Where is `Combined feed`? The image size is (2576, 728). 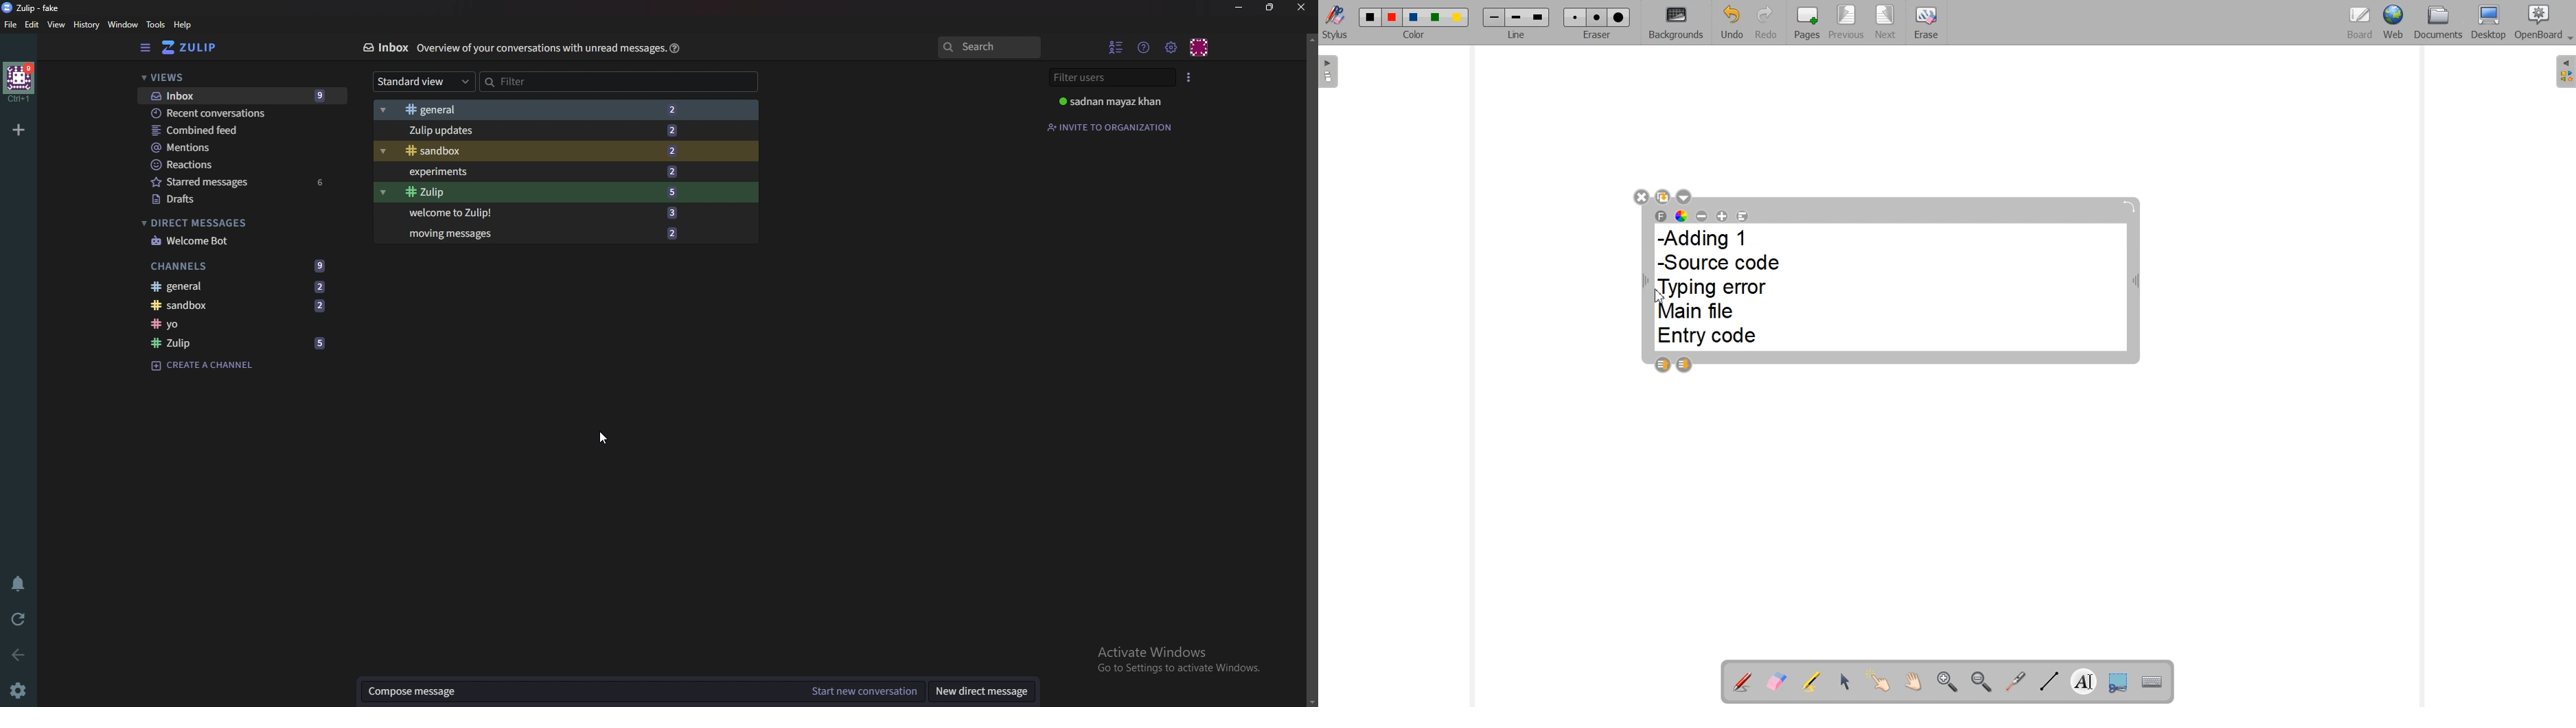
Combined feed is located at coordinates (235, 130).